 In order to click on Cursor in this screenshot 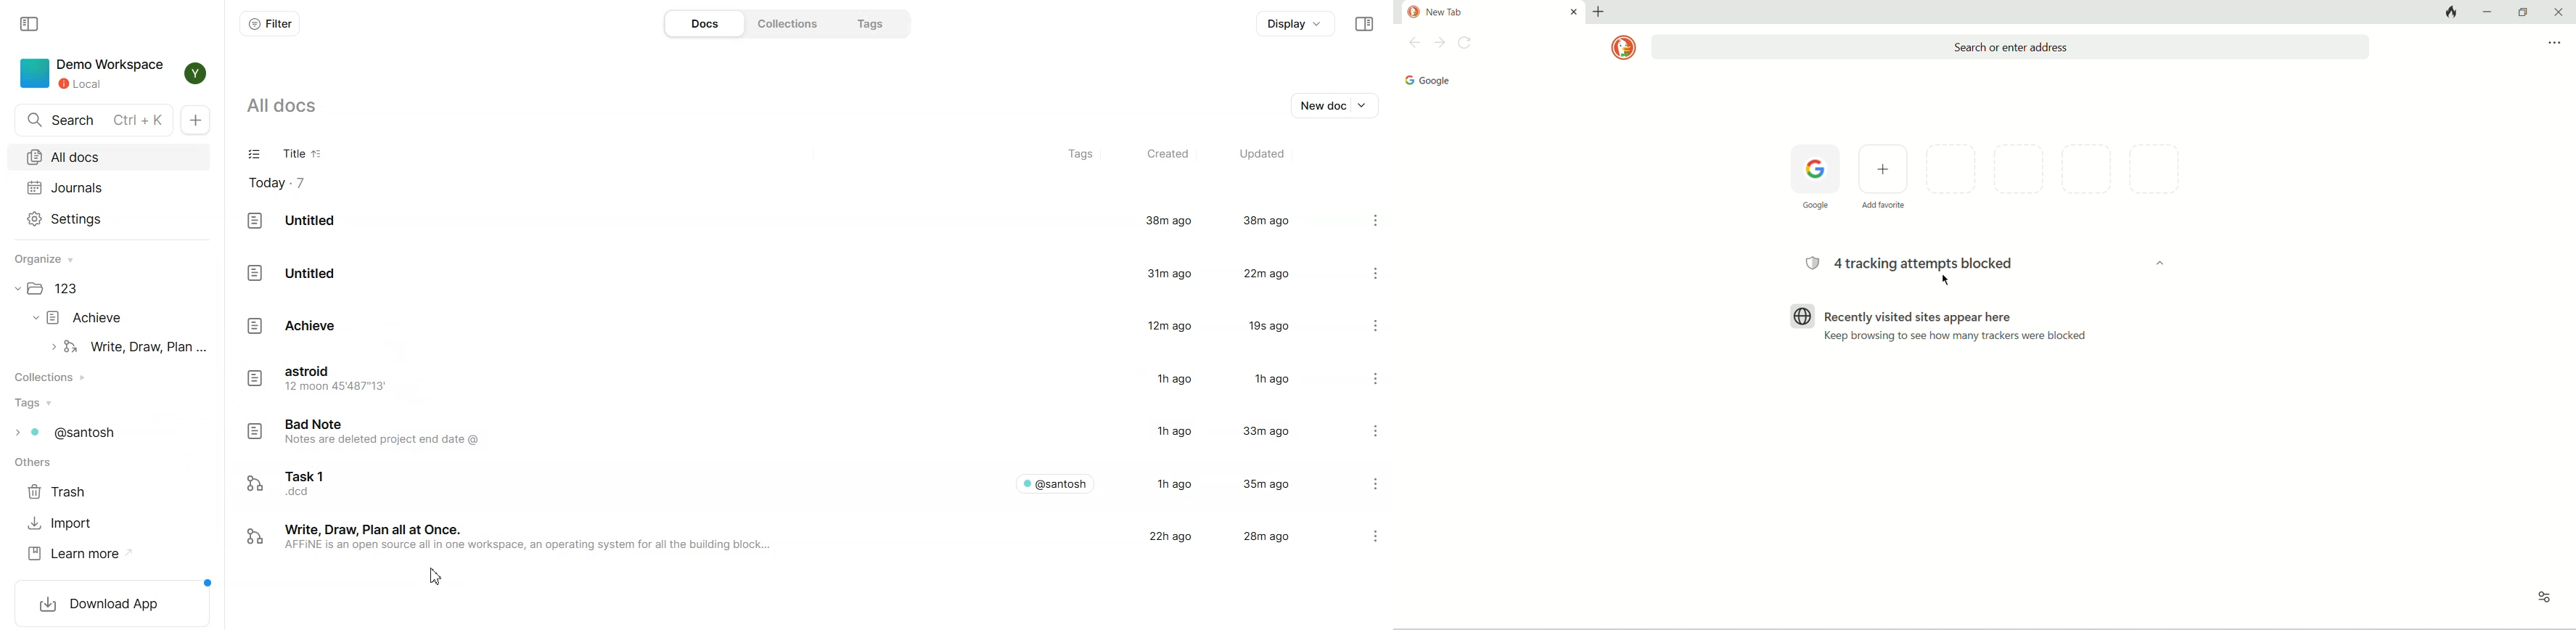, I will do `click(436, 576)`.